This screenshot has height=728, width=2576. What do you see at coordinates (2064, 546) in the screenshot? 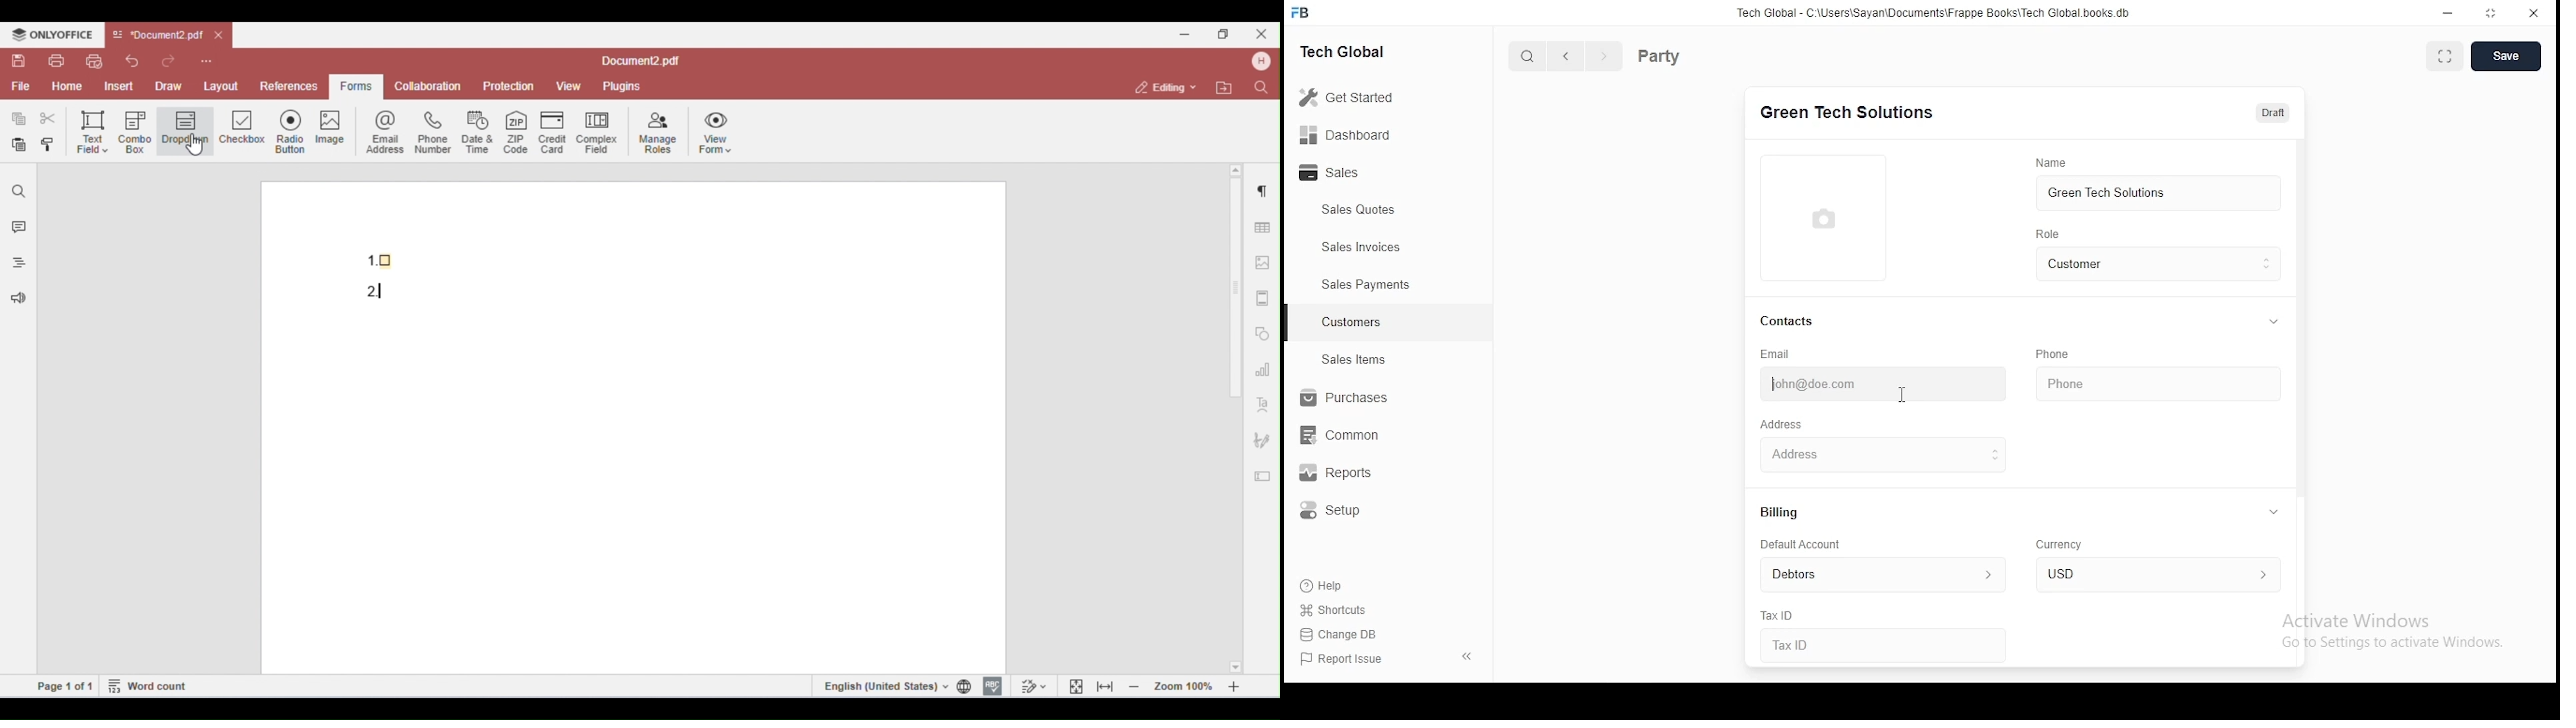
I see `currency` at bounding box center [2064, 546].